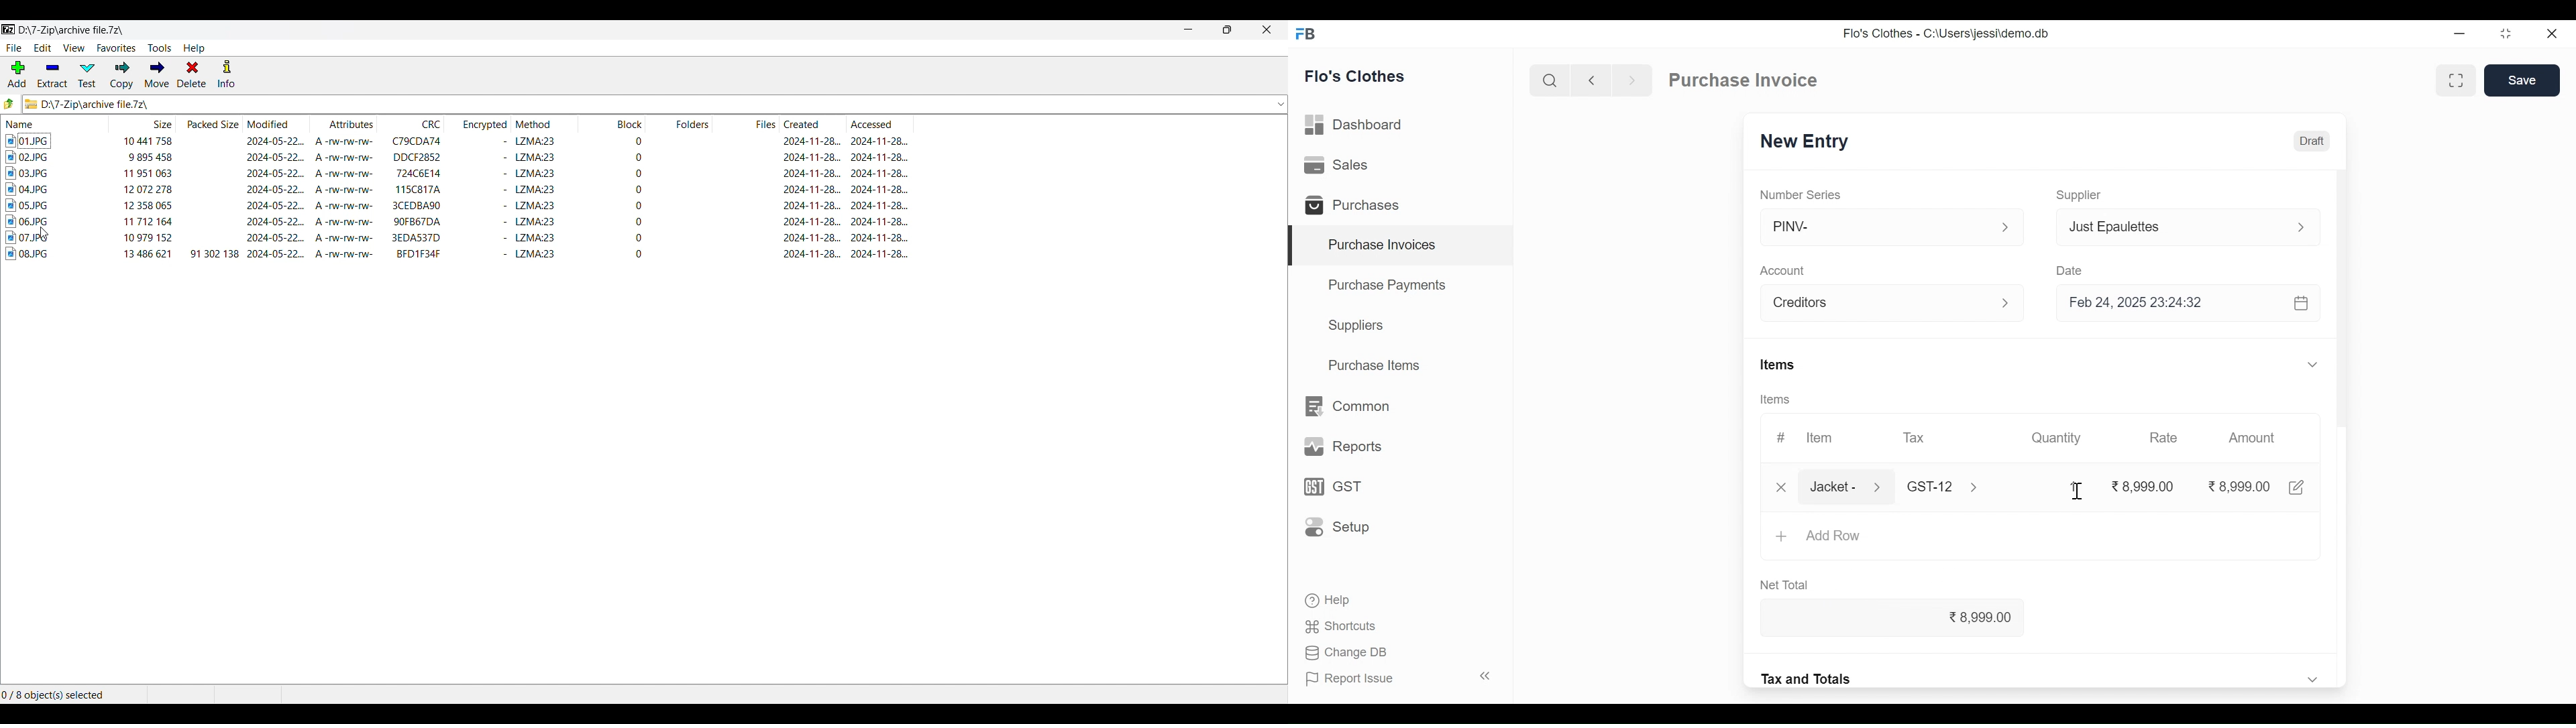 This screenshot has width=2576, height=728. Describe the element at coordinates (1589, 80) in the screenshot. I see `Navigate back` at that location.